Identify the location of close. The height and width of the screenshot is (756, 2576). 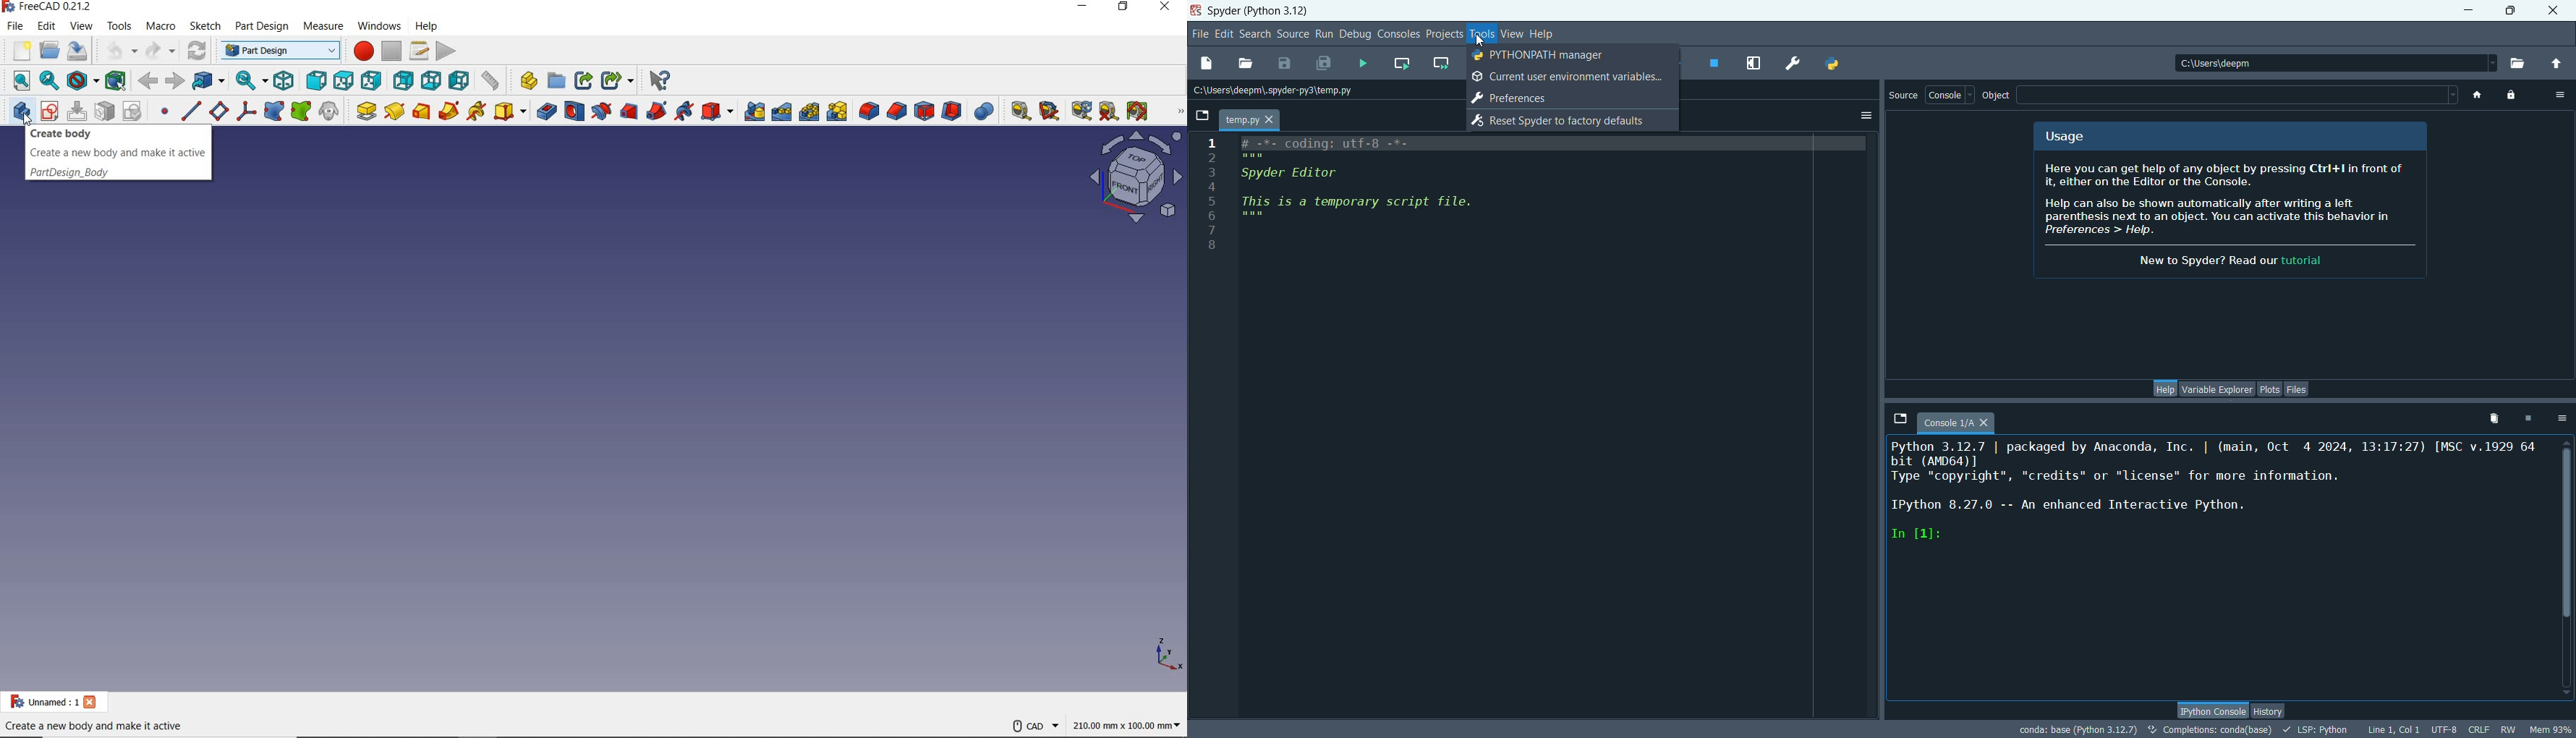
(2554, 10).